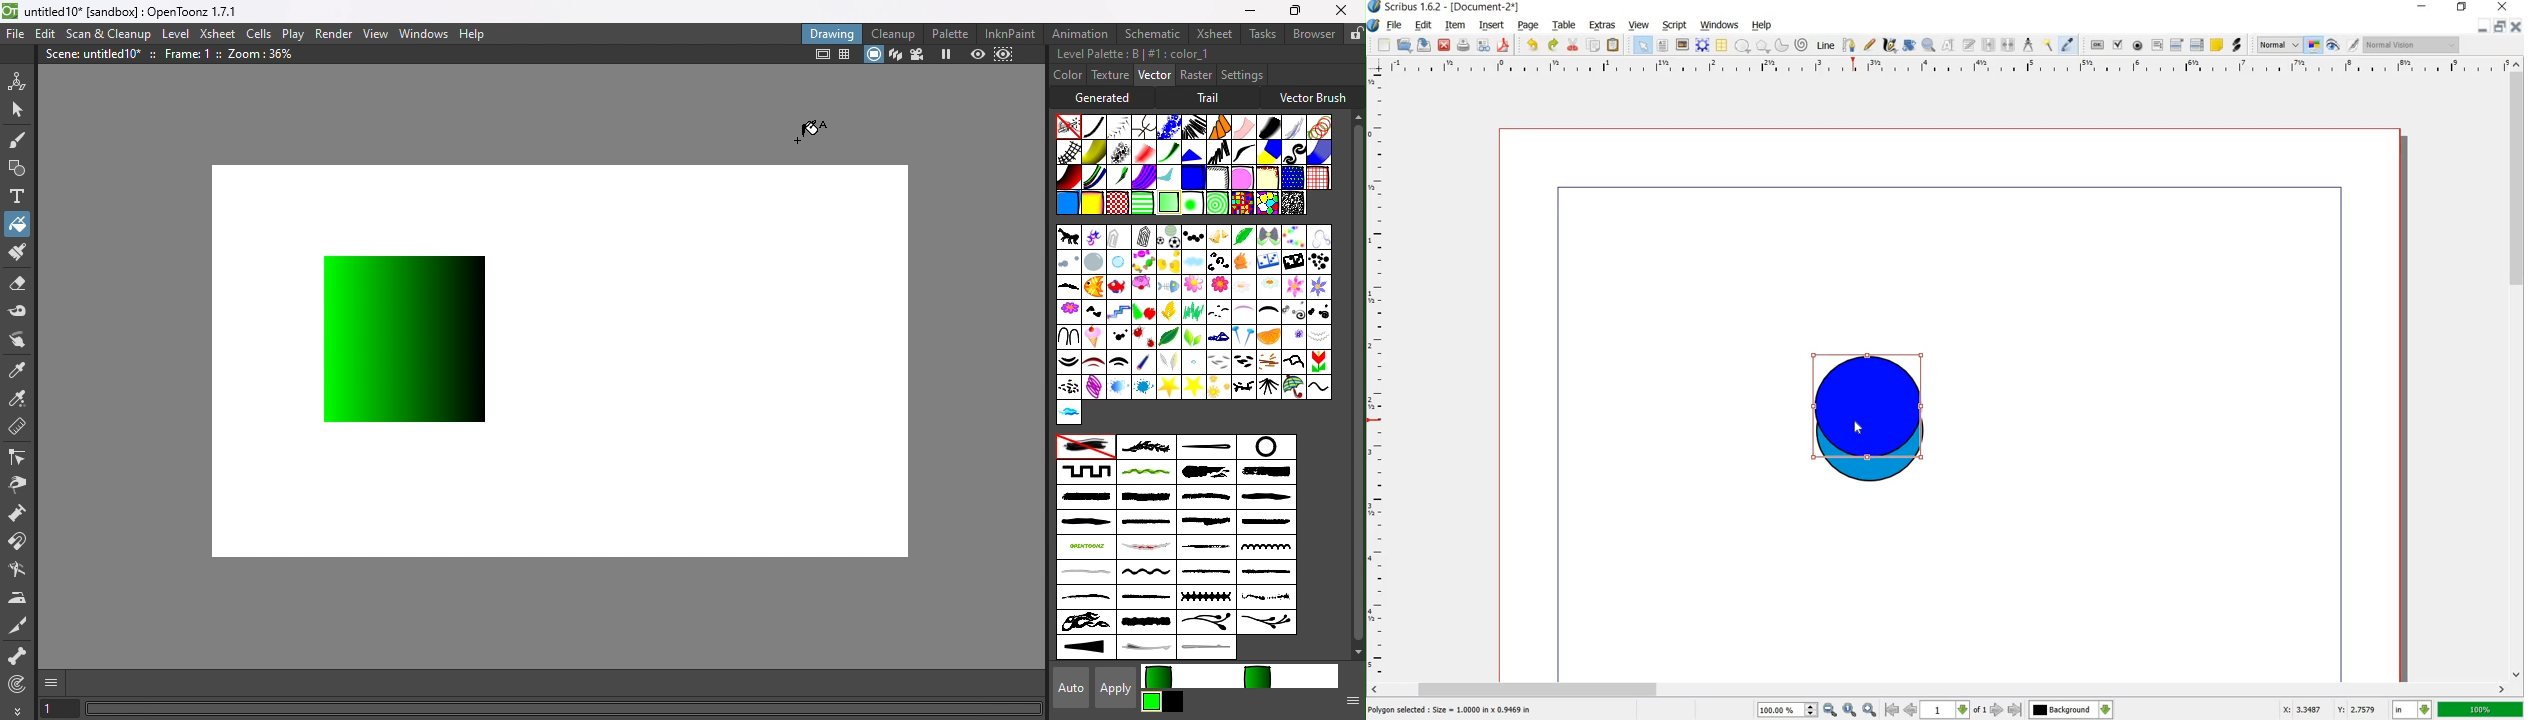 The image size is (2548, 728). Describe the element at coordinates (1762, 46) in the screenshot. I see `polygon` at that location.